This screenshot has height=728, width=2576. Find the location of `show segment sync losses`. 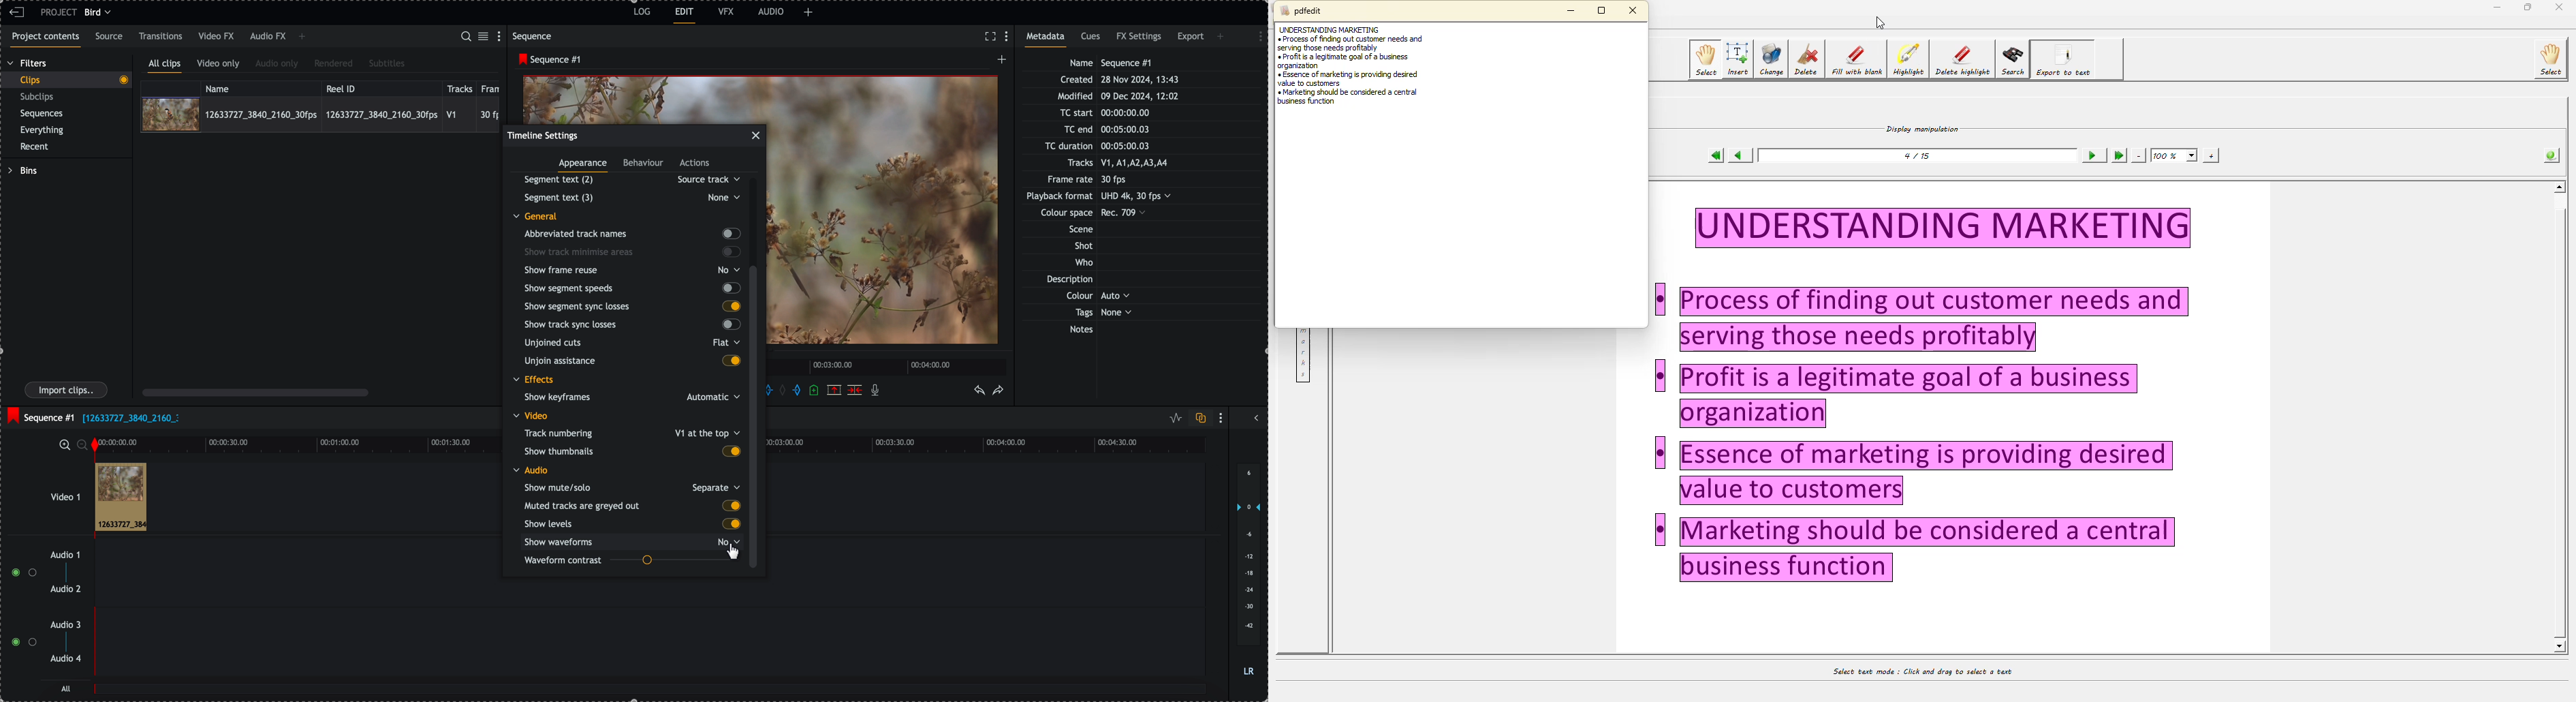

show segment sync losses is located at coordinates (632, 306).